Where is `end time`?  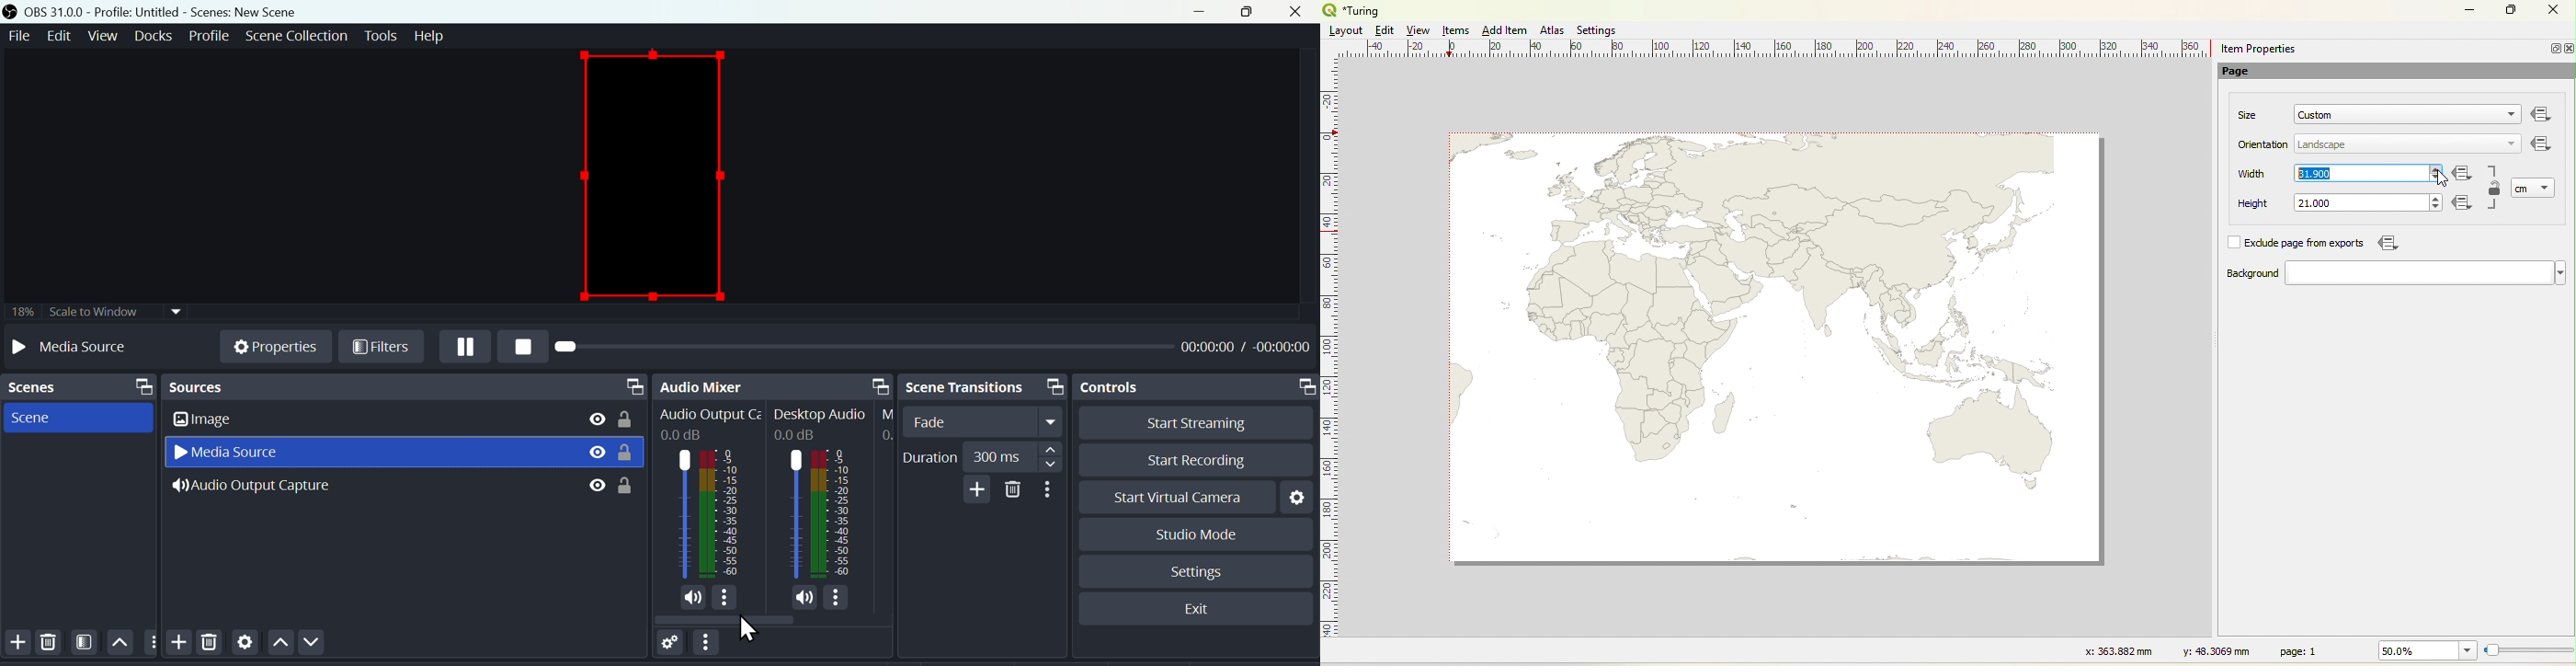
end time is located at coordinates (1287, 346).